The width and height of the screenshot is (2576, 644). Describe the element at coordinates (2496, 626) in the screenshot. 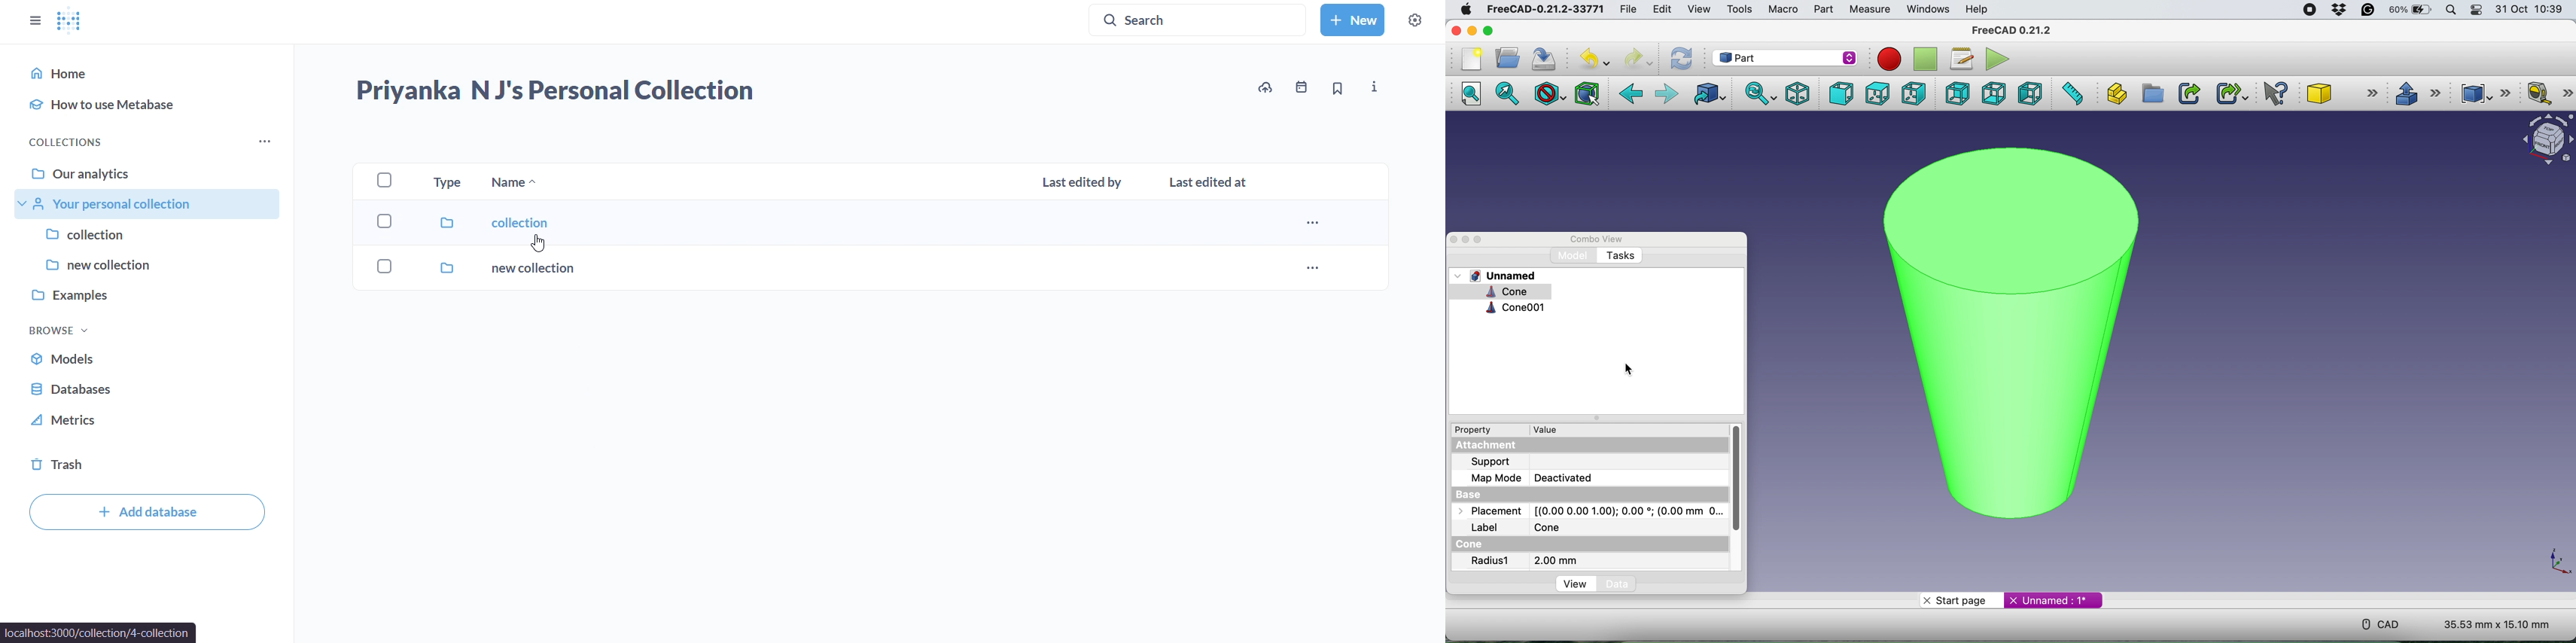

I see `35.53 mm x 15.10 mm` at that location.